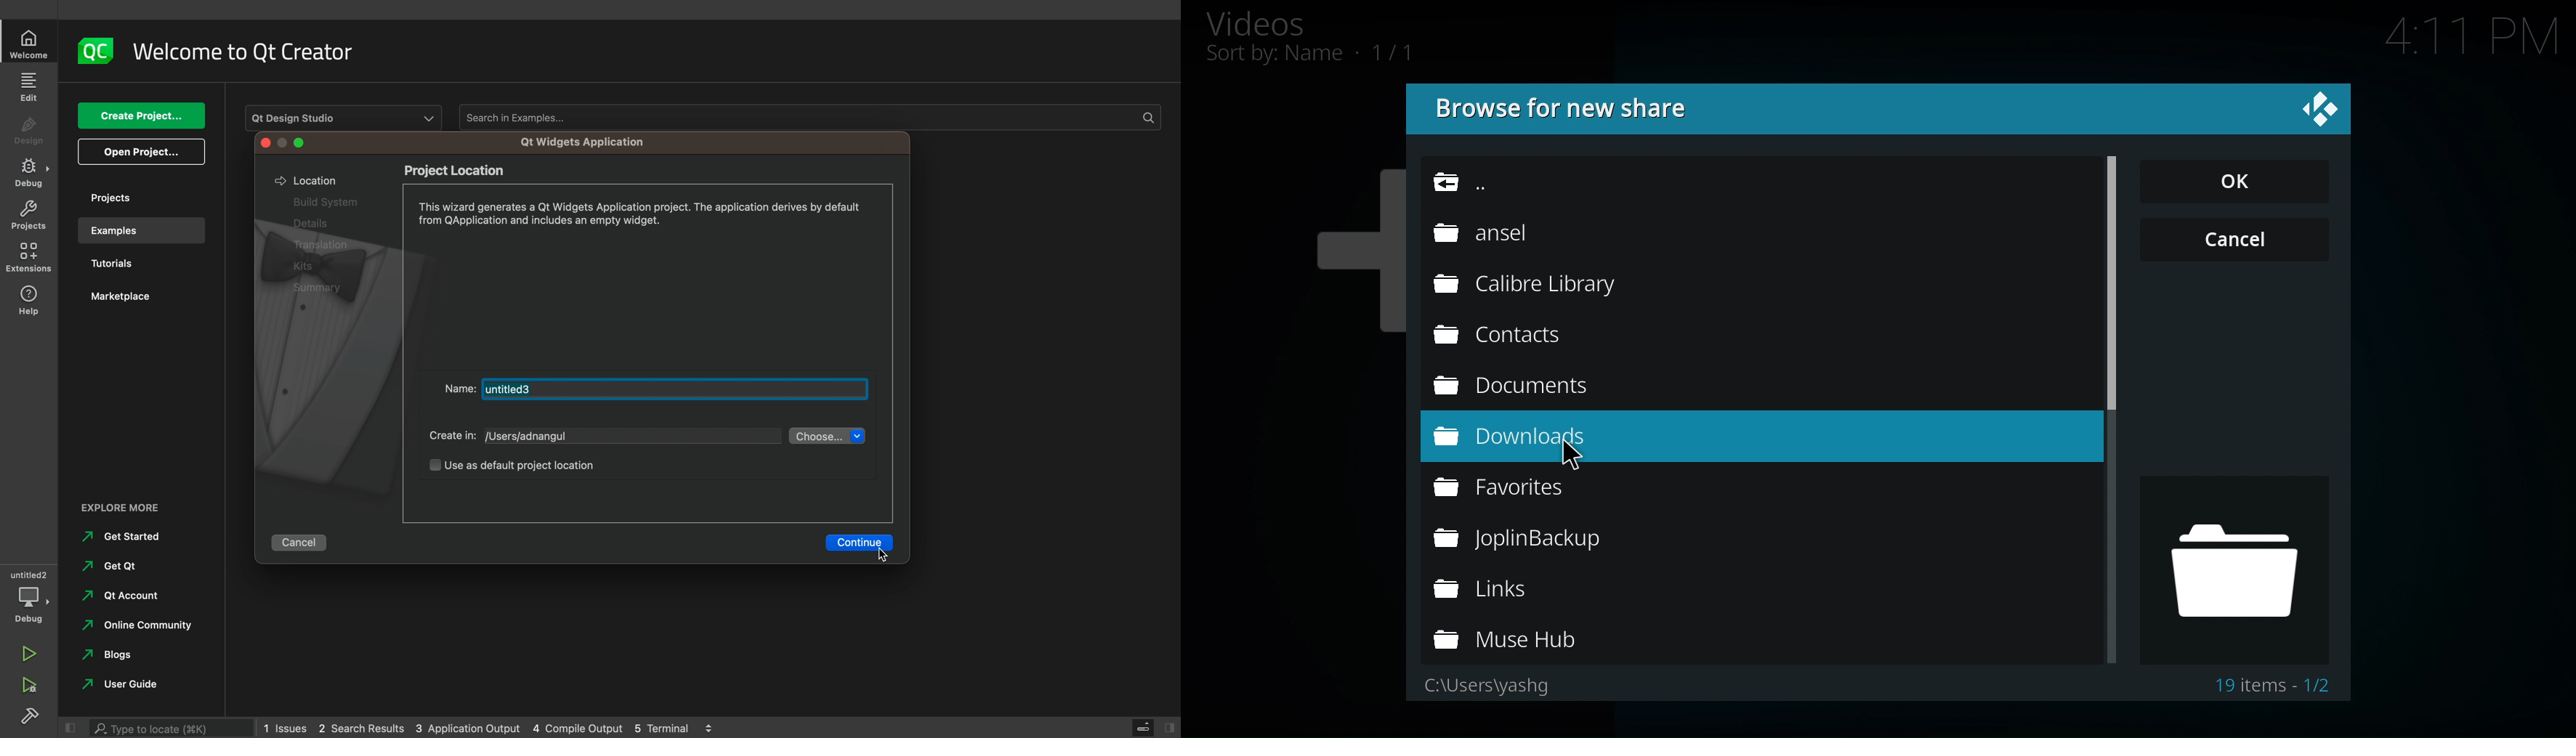  What do you see at coordinates (29, 685) in the screenshot?
I see `debug and run` at bounding box center [29, 685].